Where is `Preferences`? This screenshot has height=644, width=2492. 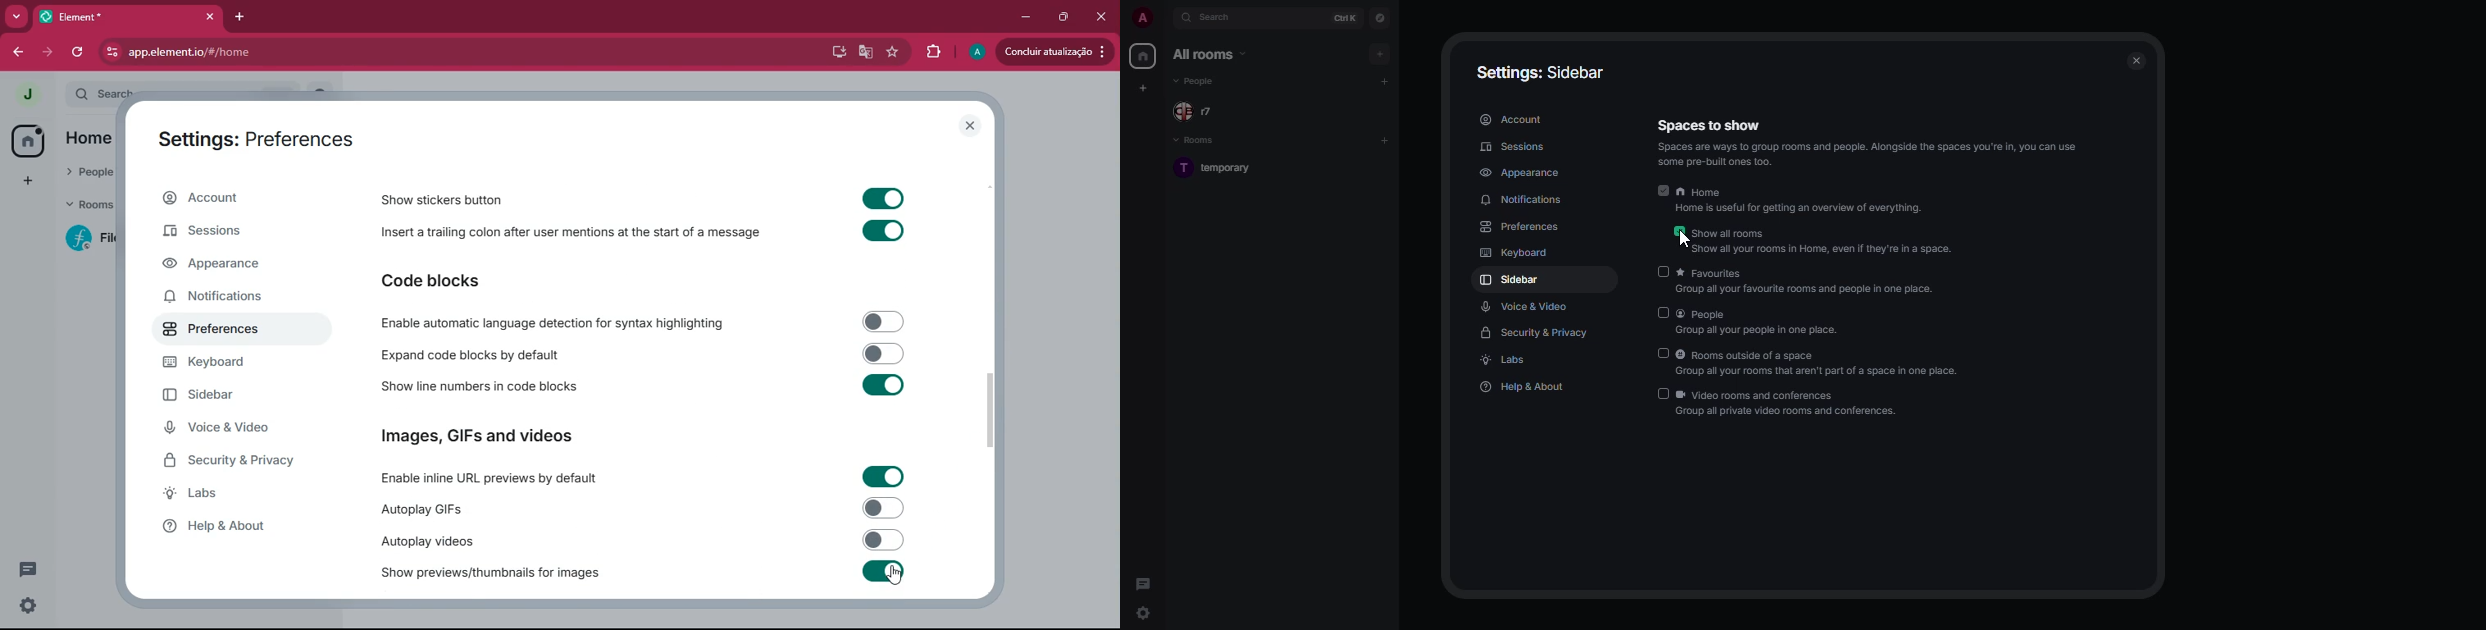 Preferences is located at coordinates (240, 331).